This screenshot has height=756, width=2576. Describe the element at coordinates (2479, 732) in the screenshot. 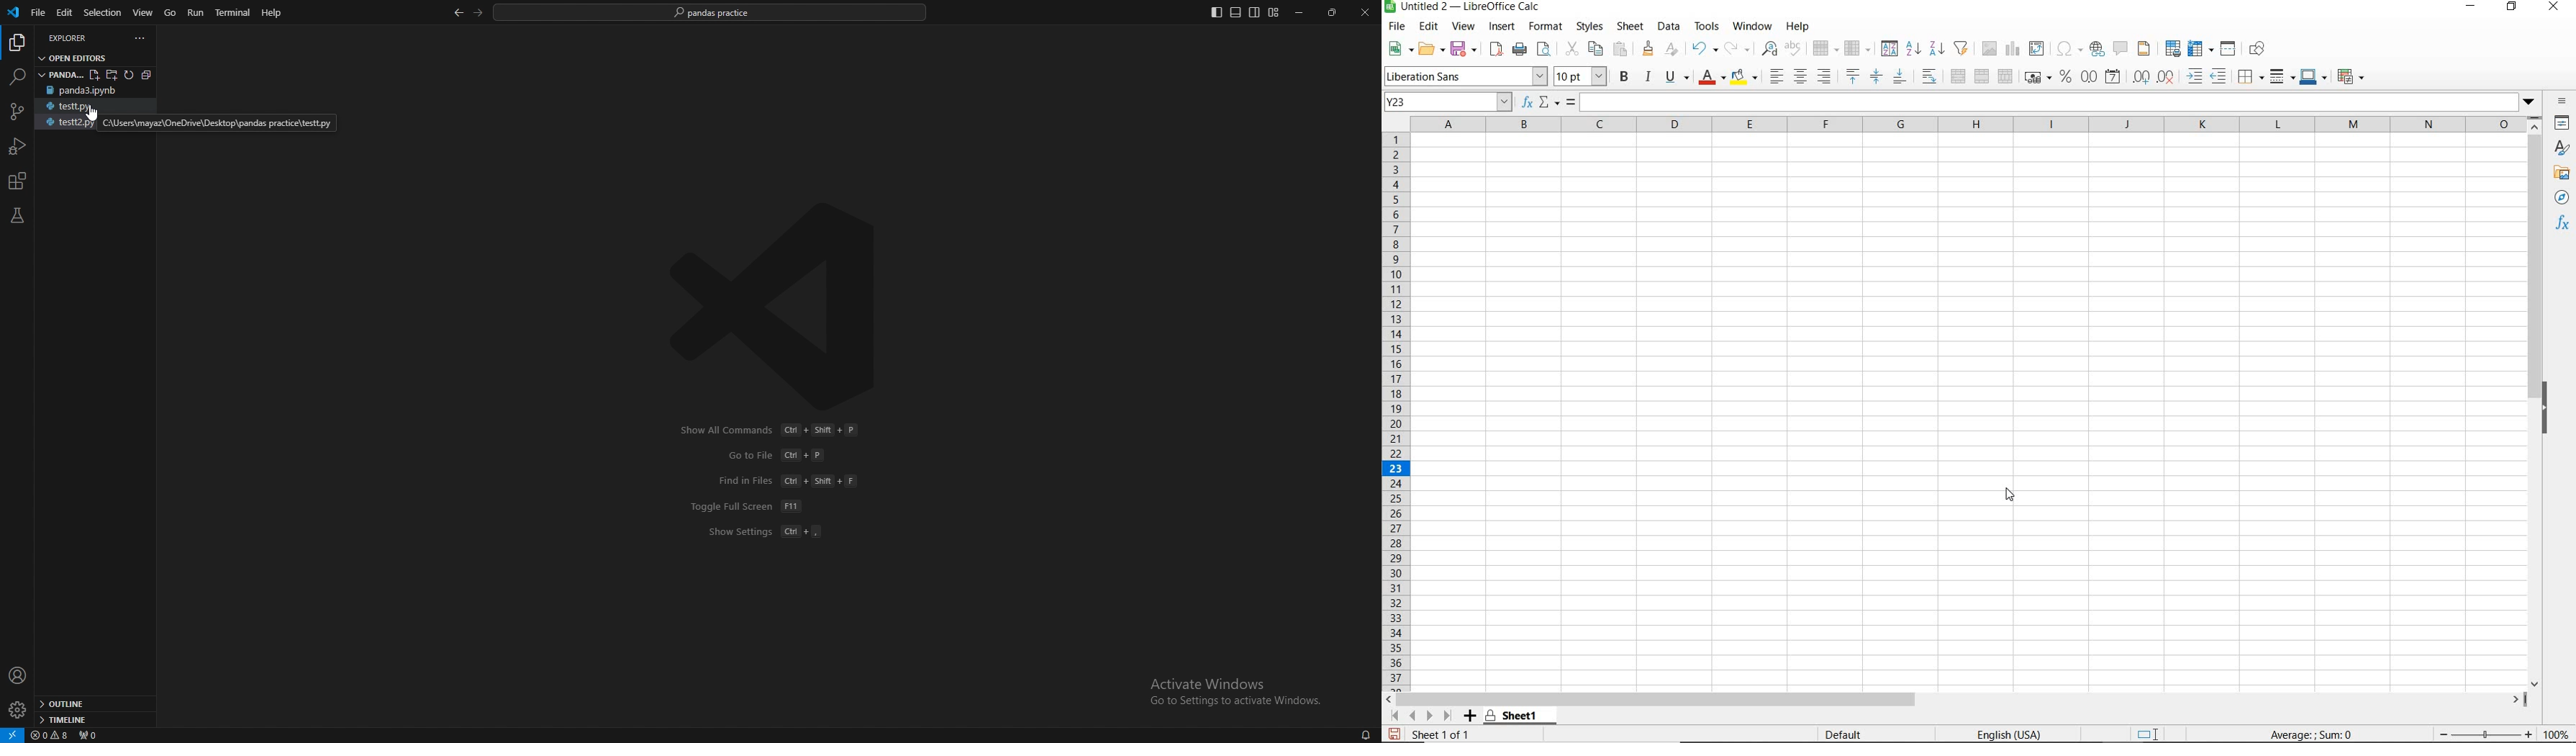

I see `zoom in or zoom out` at that location.